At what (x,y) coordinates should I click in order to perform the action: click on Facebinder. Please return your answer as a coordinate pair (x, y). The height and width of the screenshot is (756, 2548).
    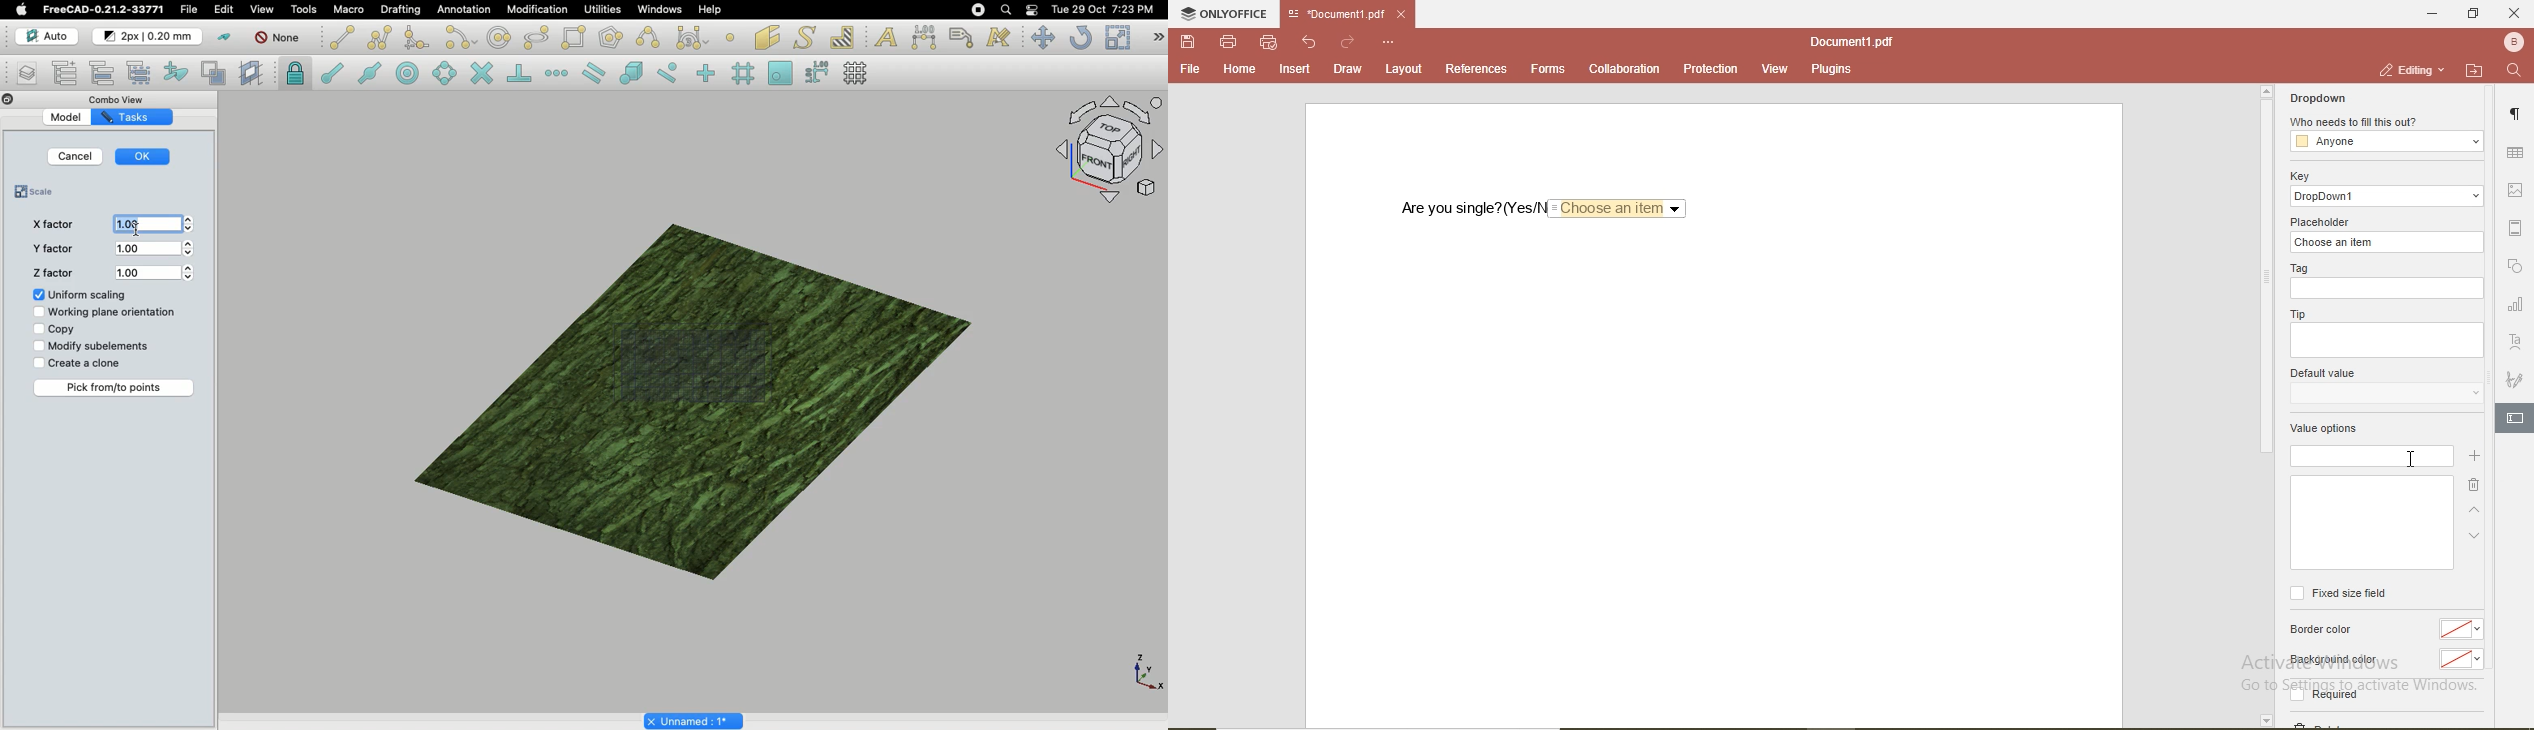
    Looking at the image, I should click on (766, 36).